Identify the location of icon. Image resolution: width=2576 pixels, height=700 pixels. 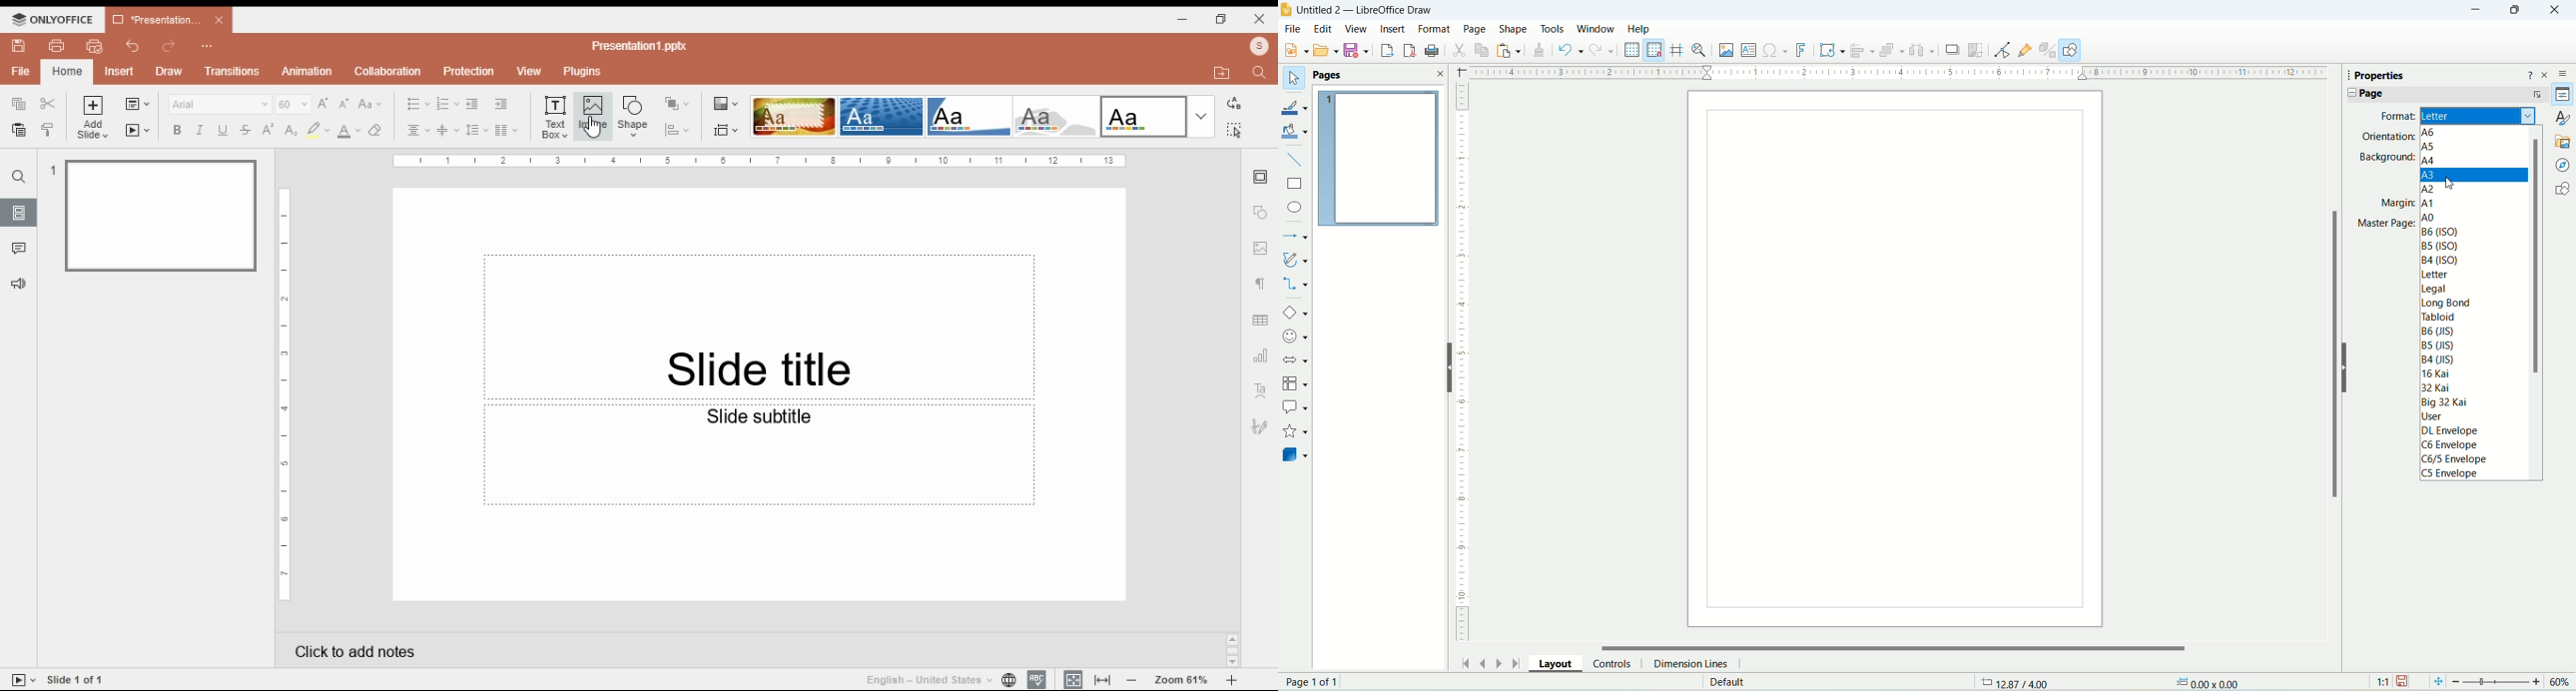
(54, 18).